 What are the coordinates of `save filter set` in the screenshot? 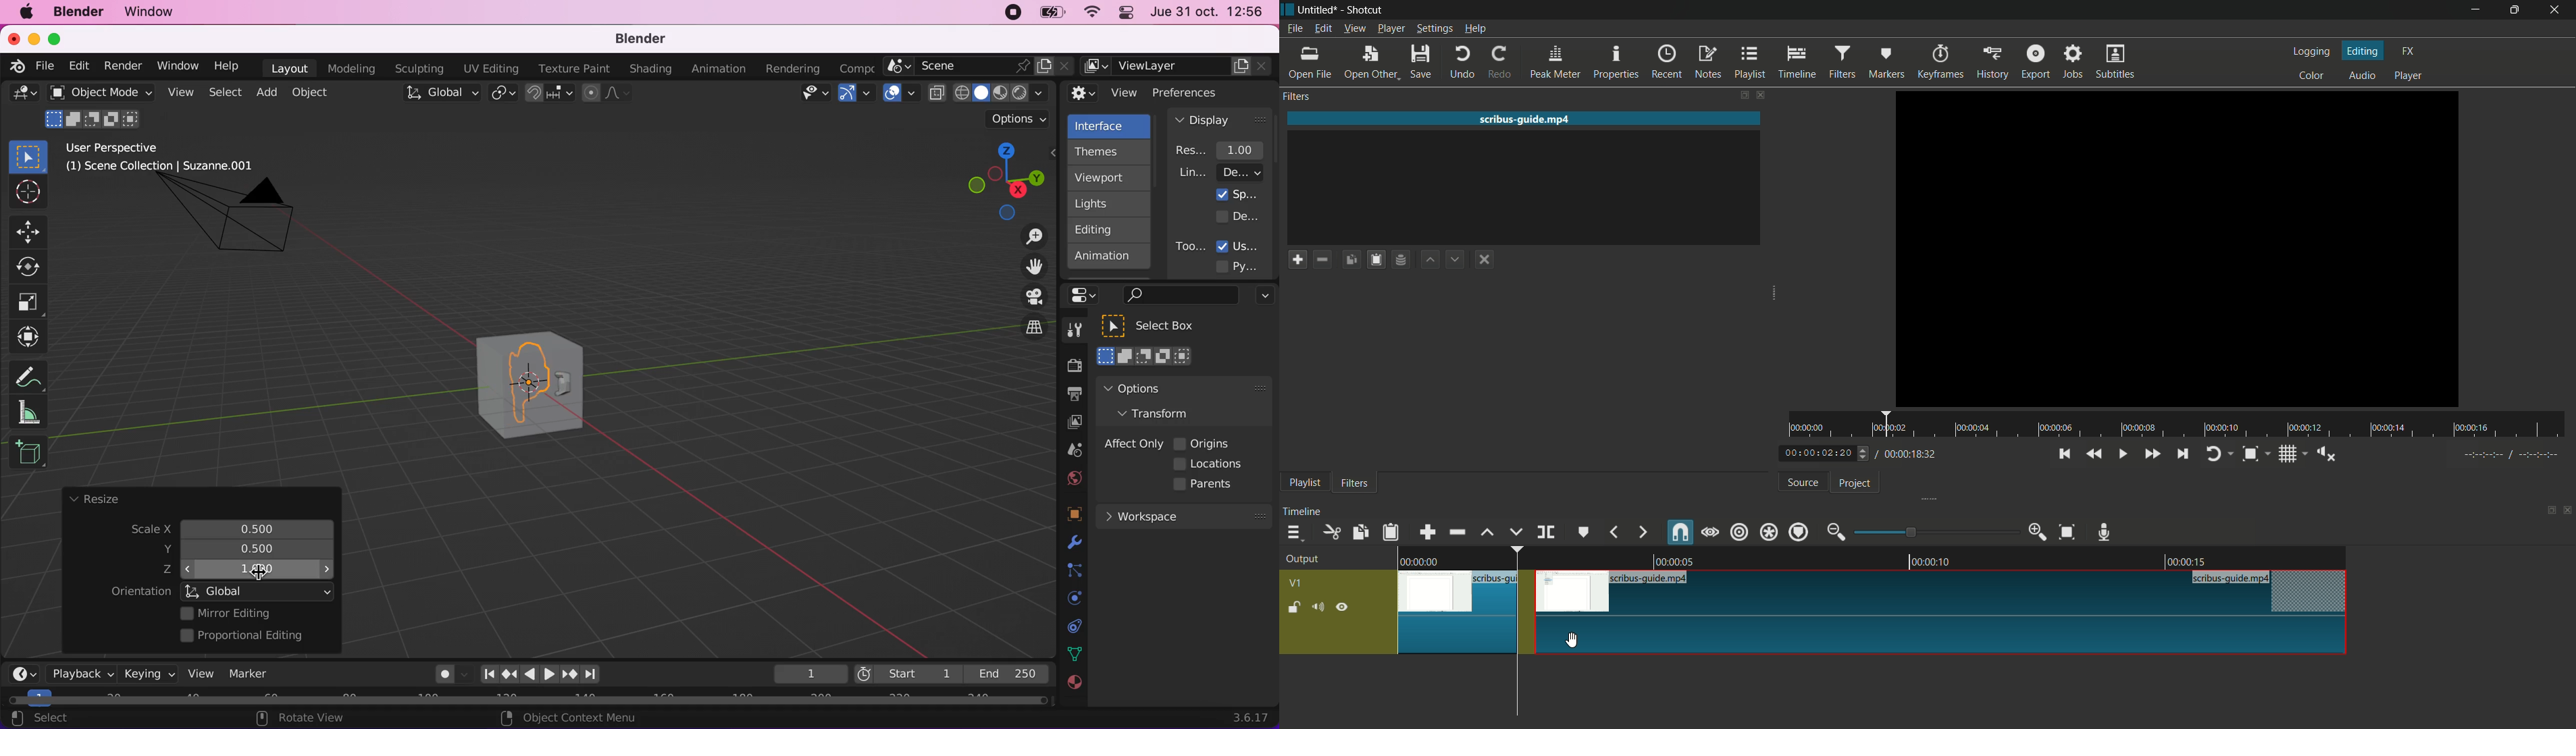 It's located at (1401, 261).